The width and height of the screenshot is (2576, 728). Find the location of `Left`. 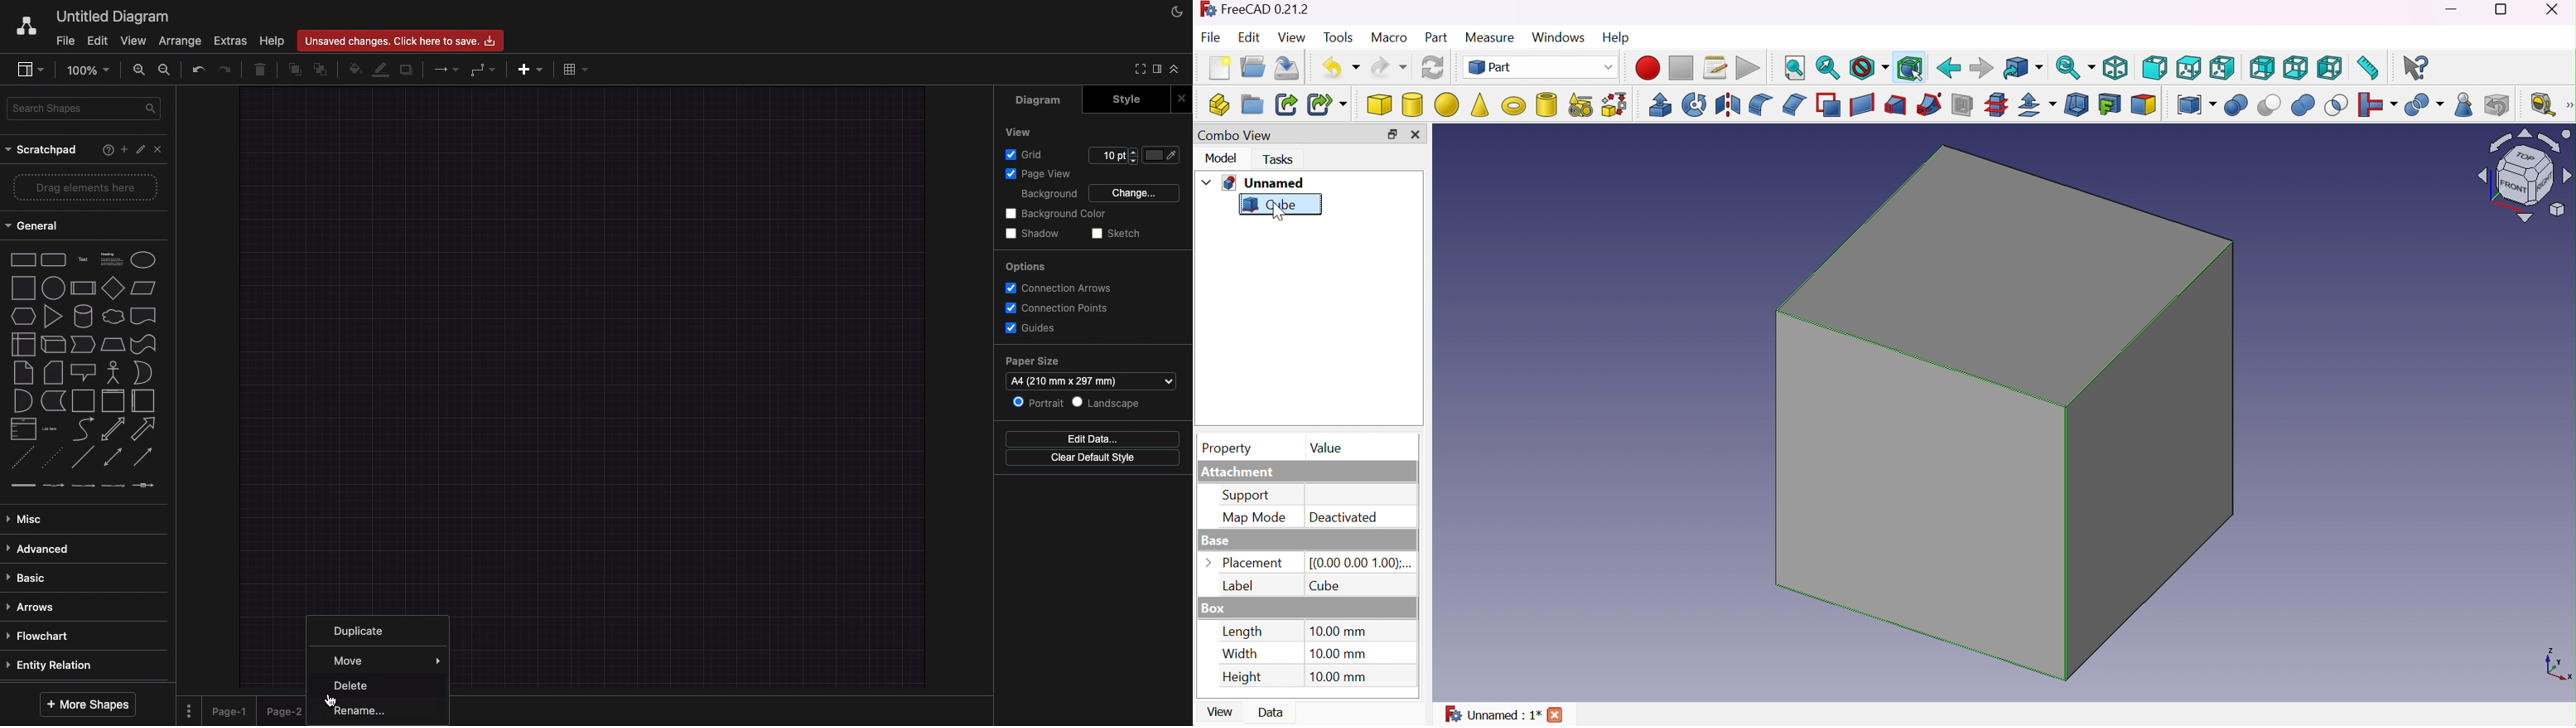

Left is located at coordinates (2330, 69).